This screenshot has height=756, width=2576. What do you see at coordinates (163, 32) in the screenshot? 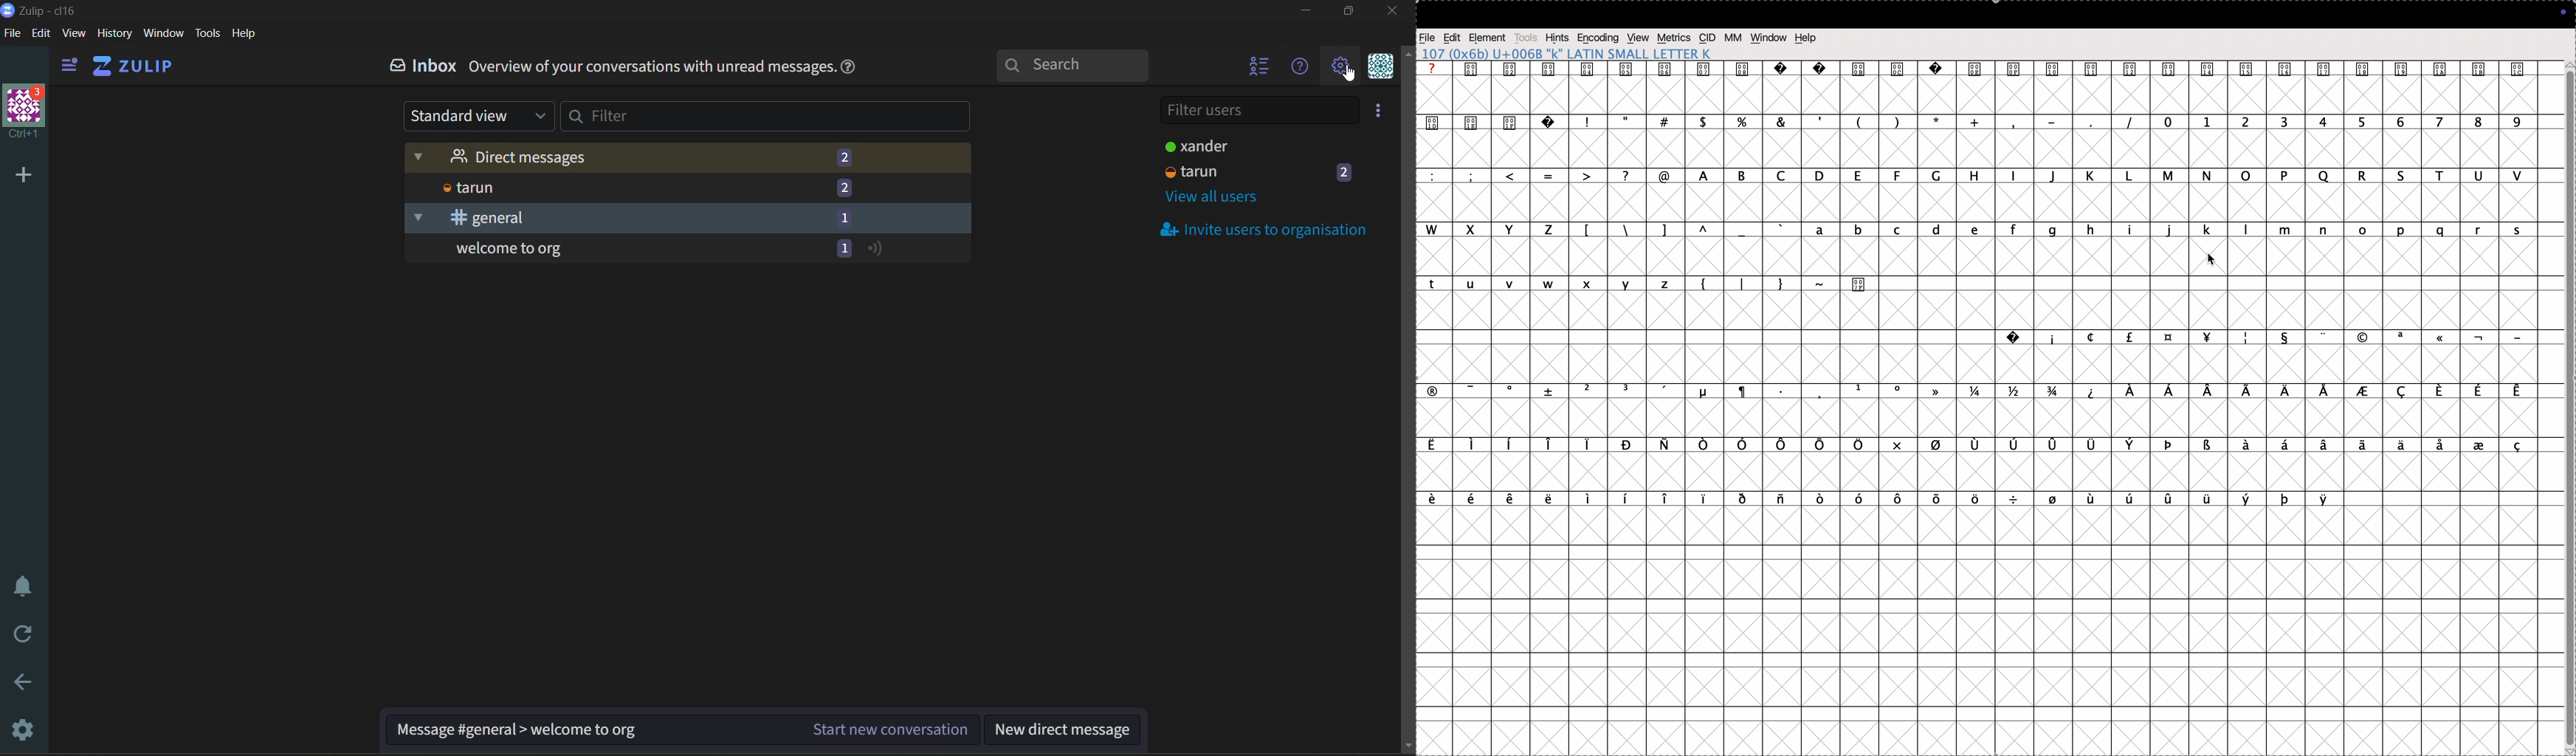
I see `window` at bounding box center [163, 32].